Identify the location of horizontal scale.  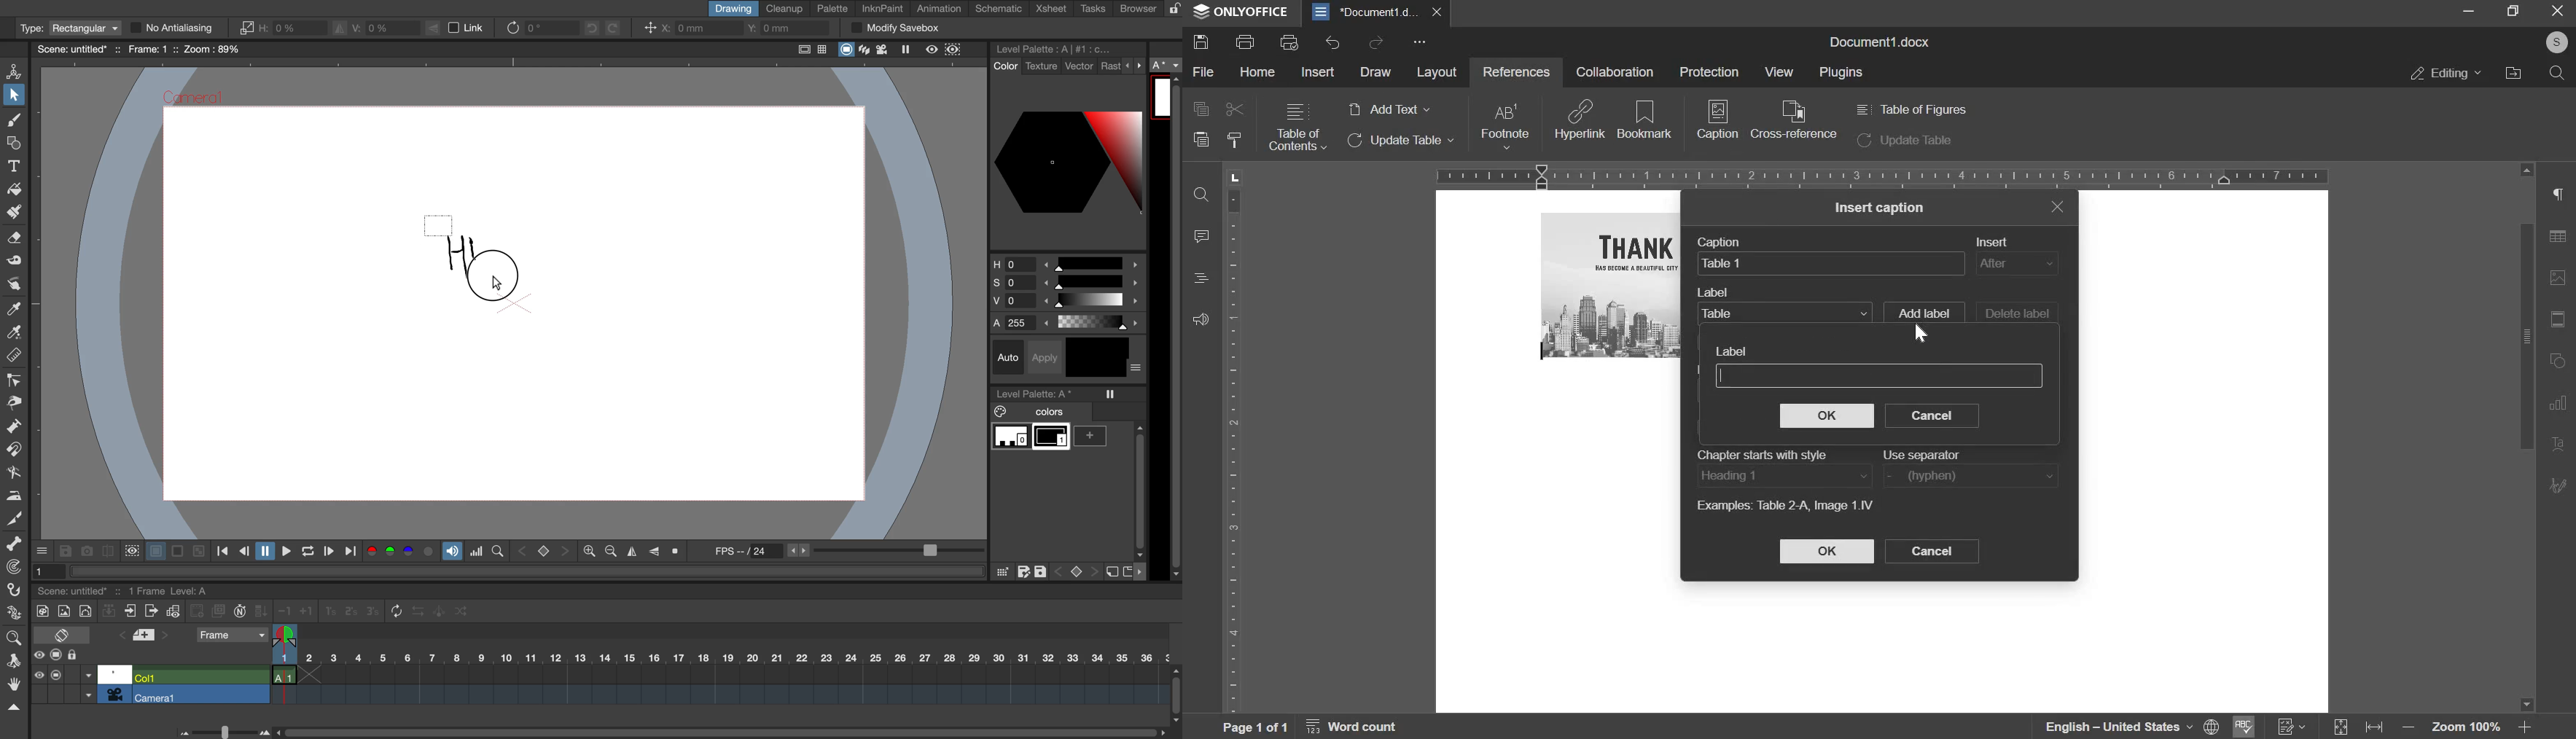
(1882, 175).